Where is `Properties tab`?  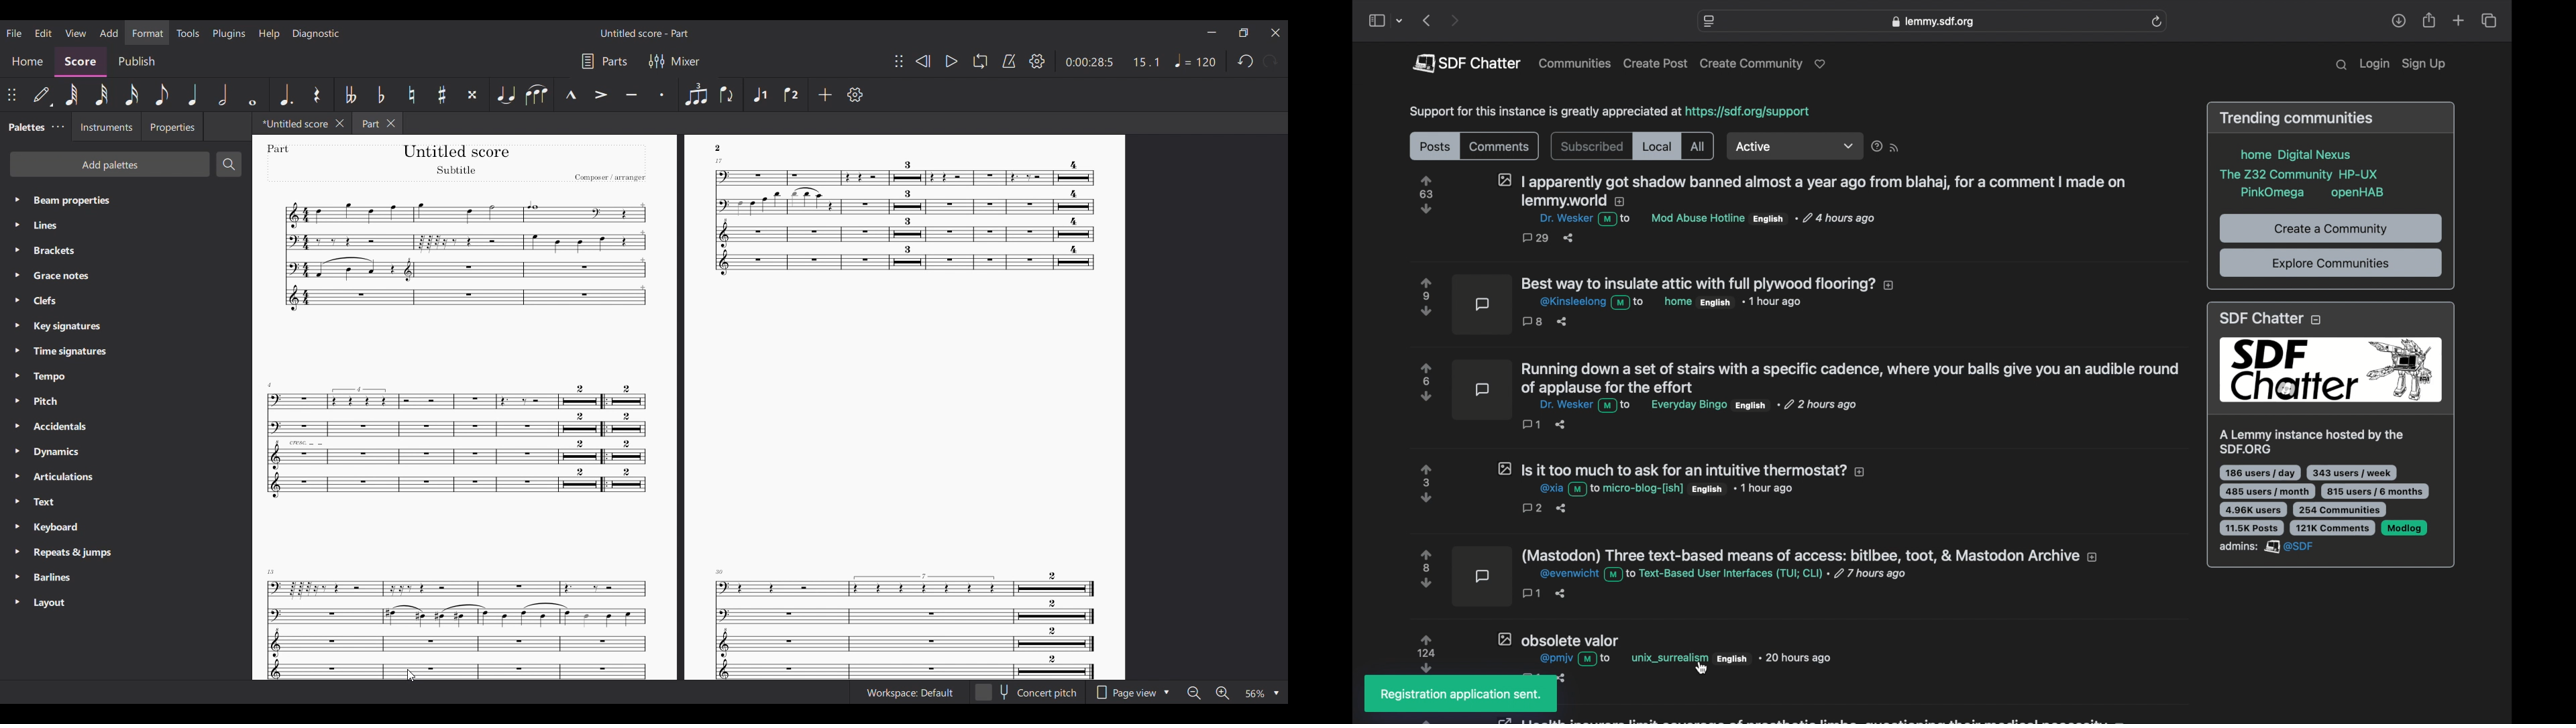
Properties tab is located at coordinates (174, 127).